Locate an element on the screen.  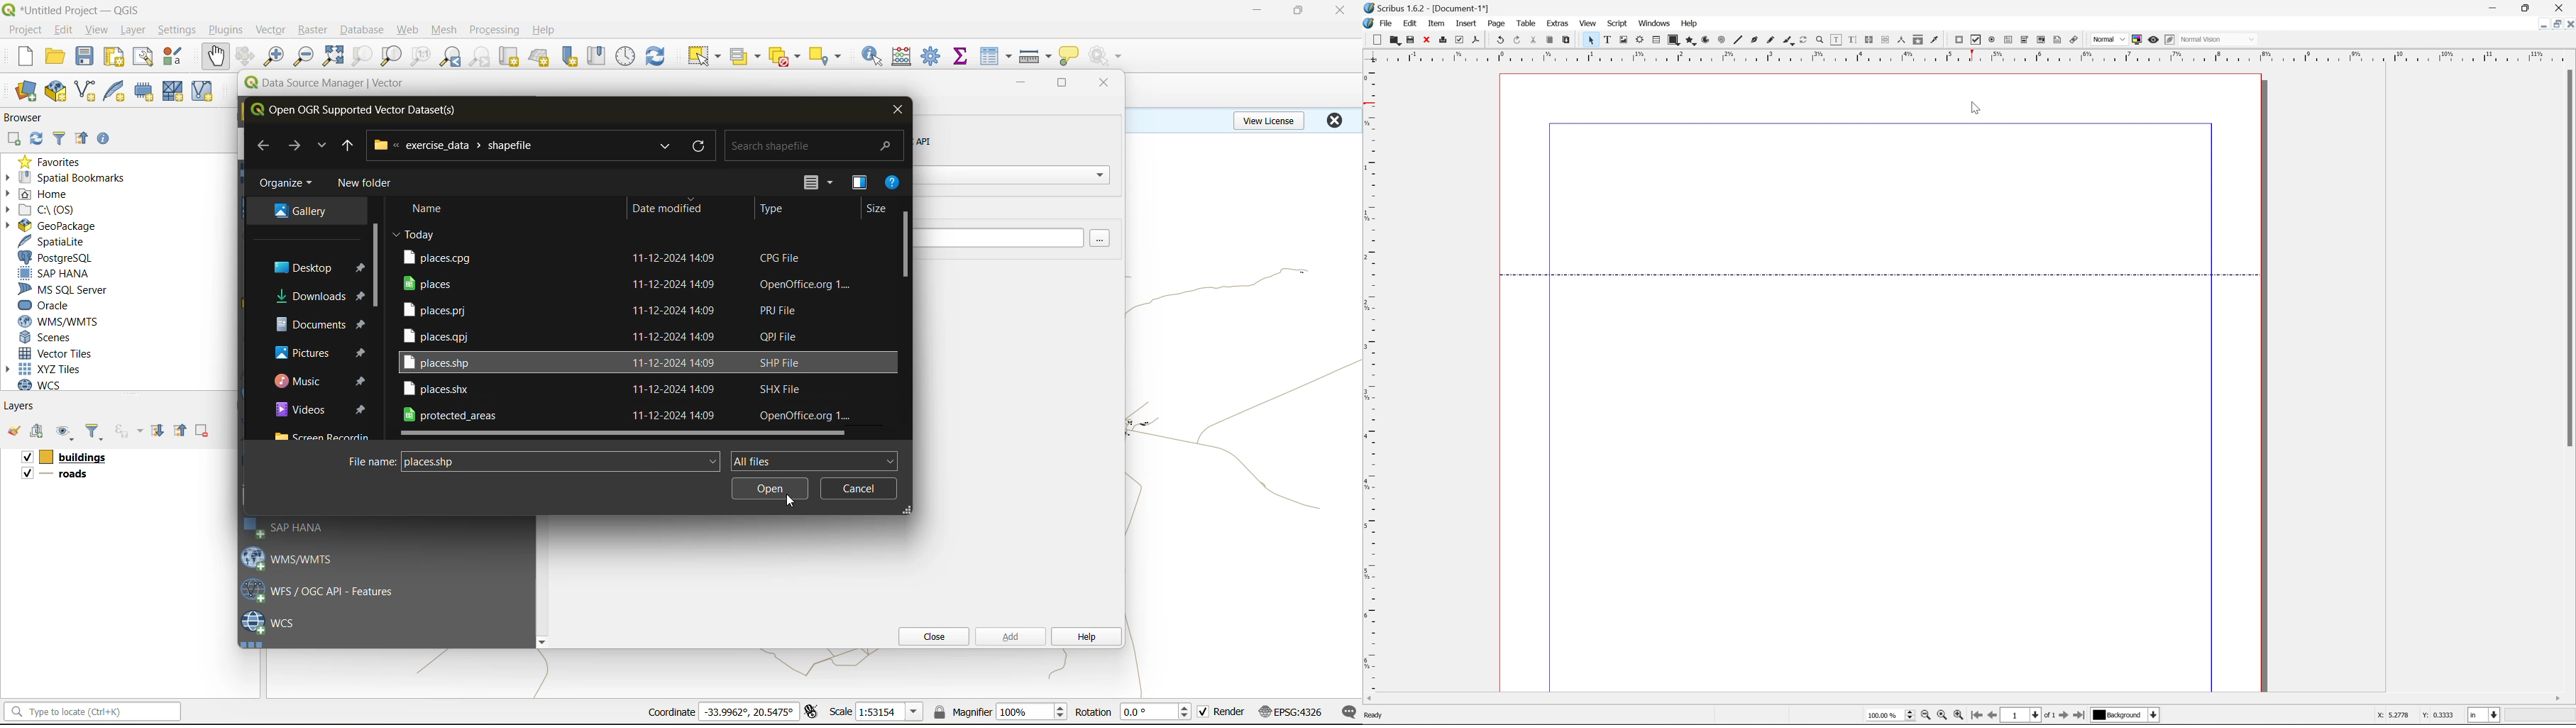
script is located at coordinates (1620, 23).